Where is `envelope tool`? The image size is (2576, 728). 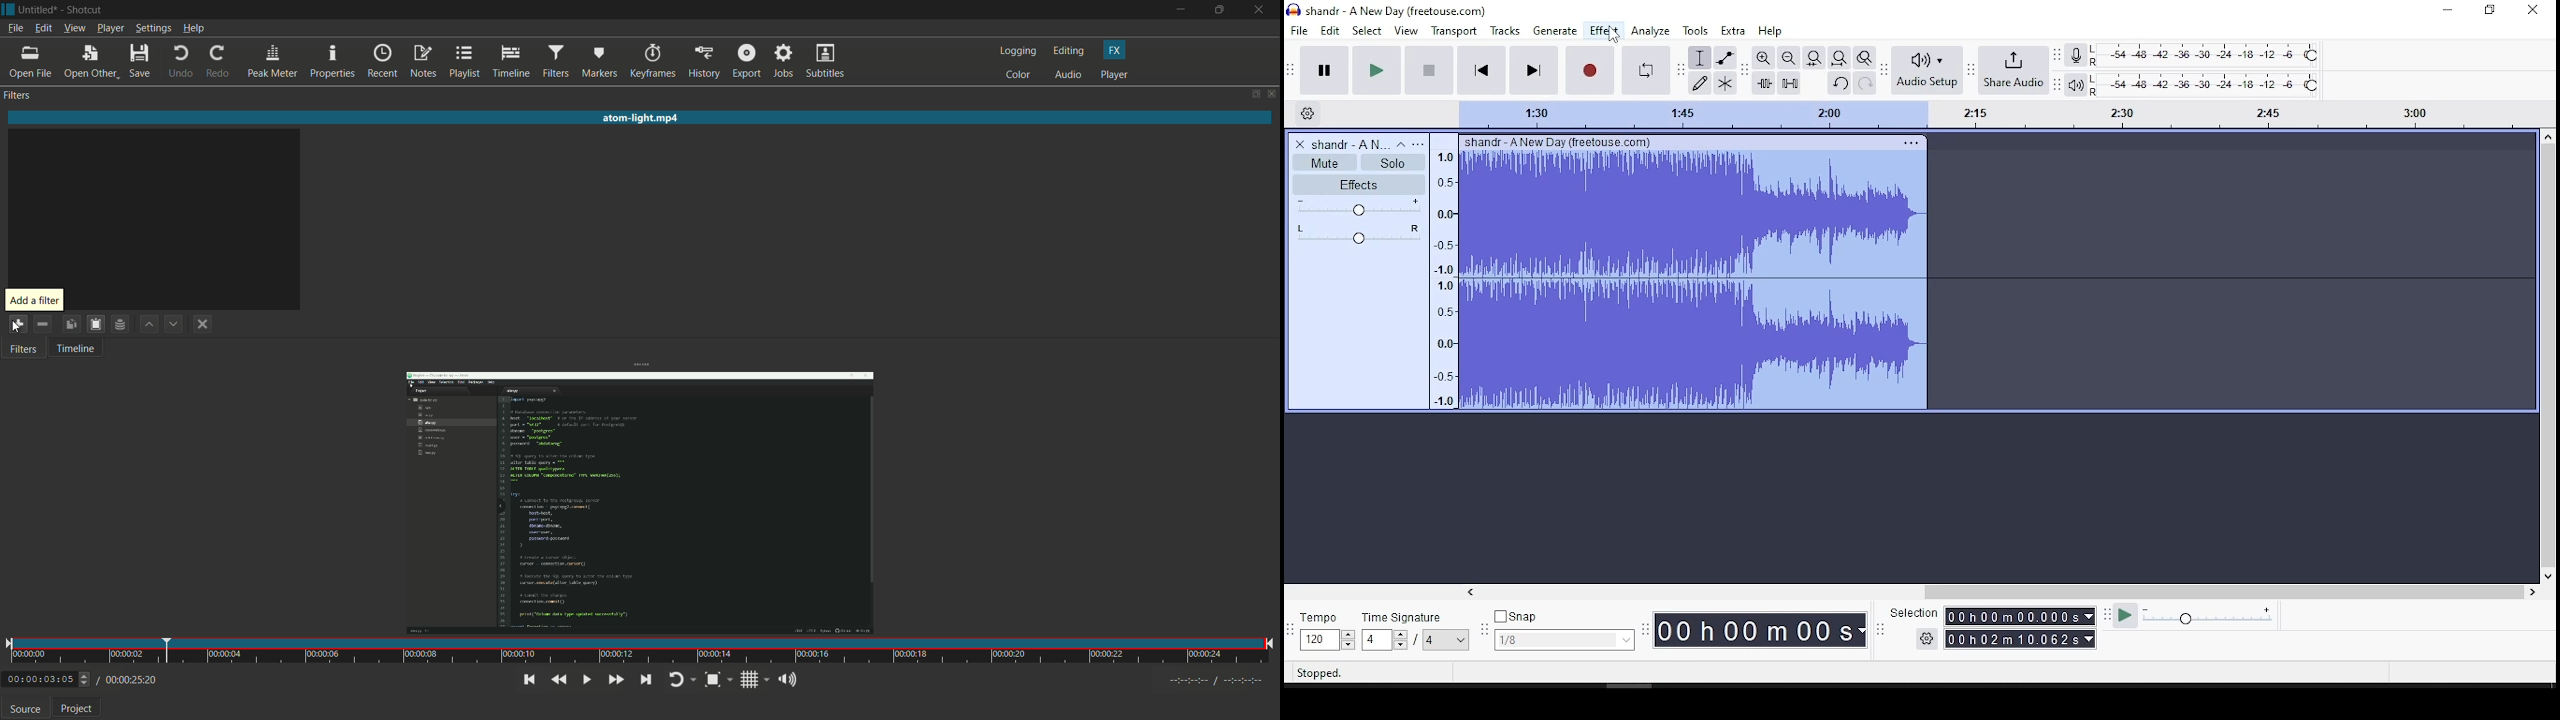
envelope tool is located at coordinates (1725, 58).